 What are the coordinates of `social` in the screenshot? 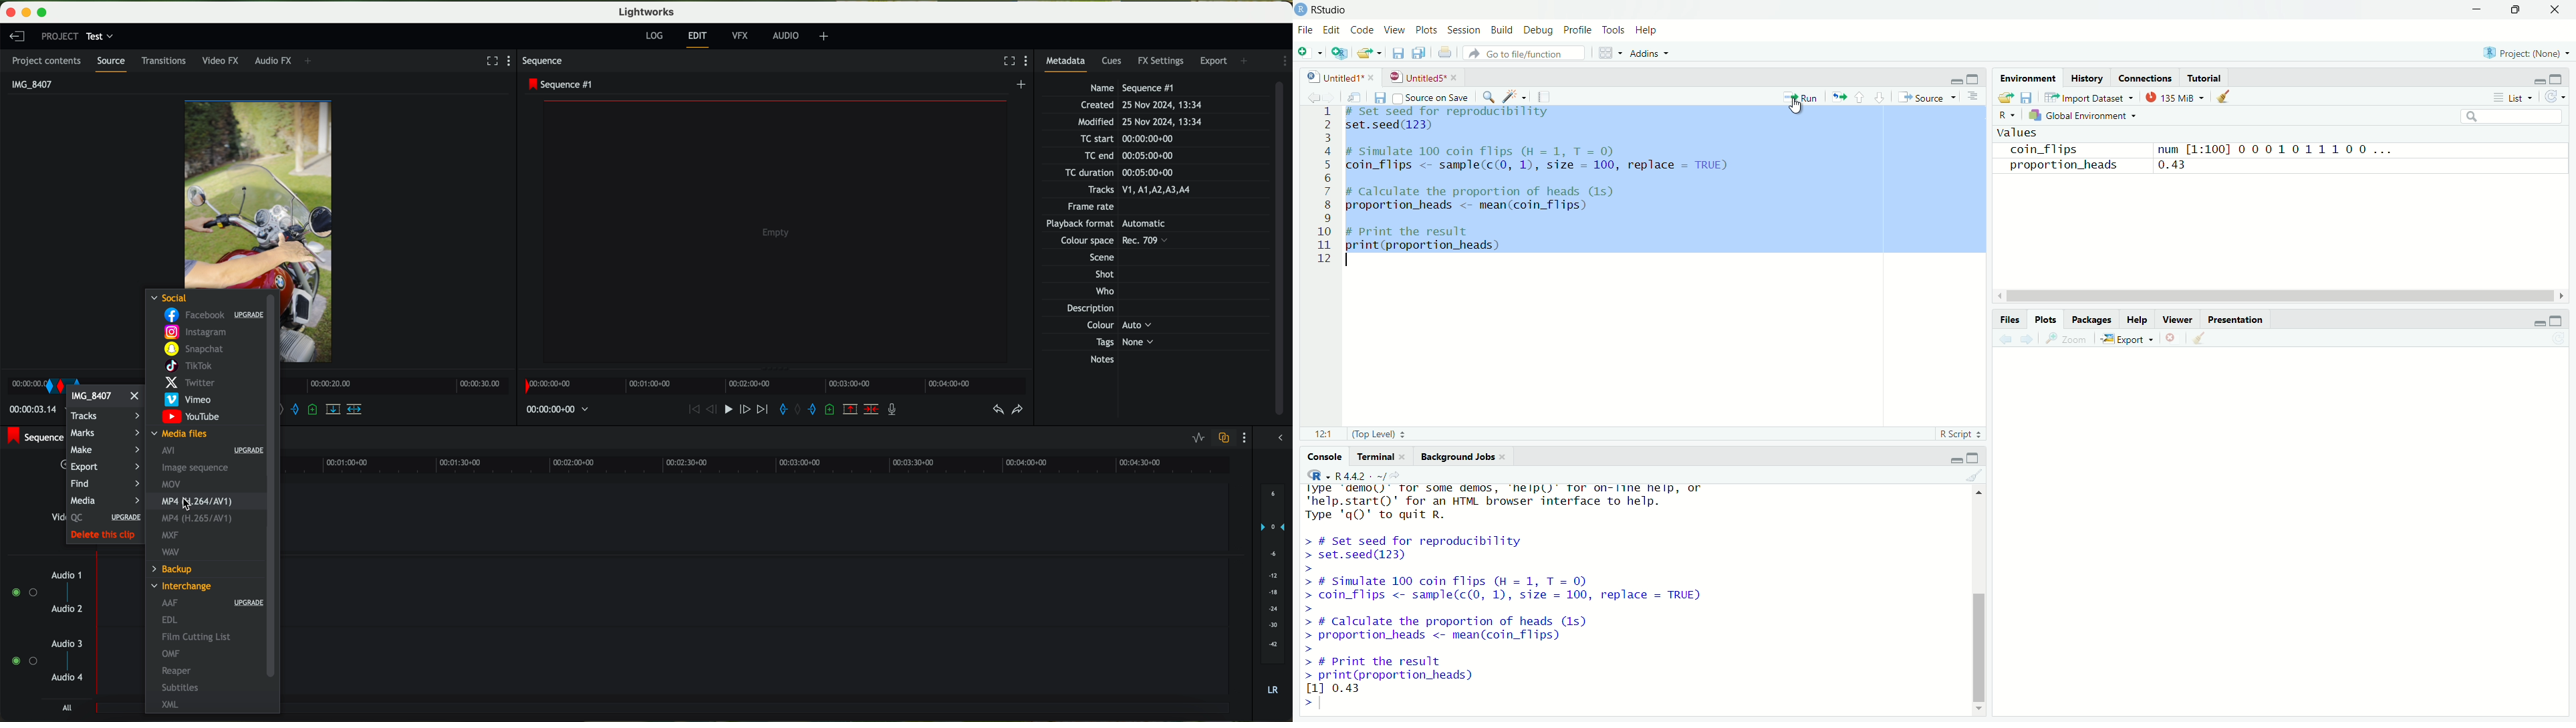 It's located at (171, 297).